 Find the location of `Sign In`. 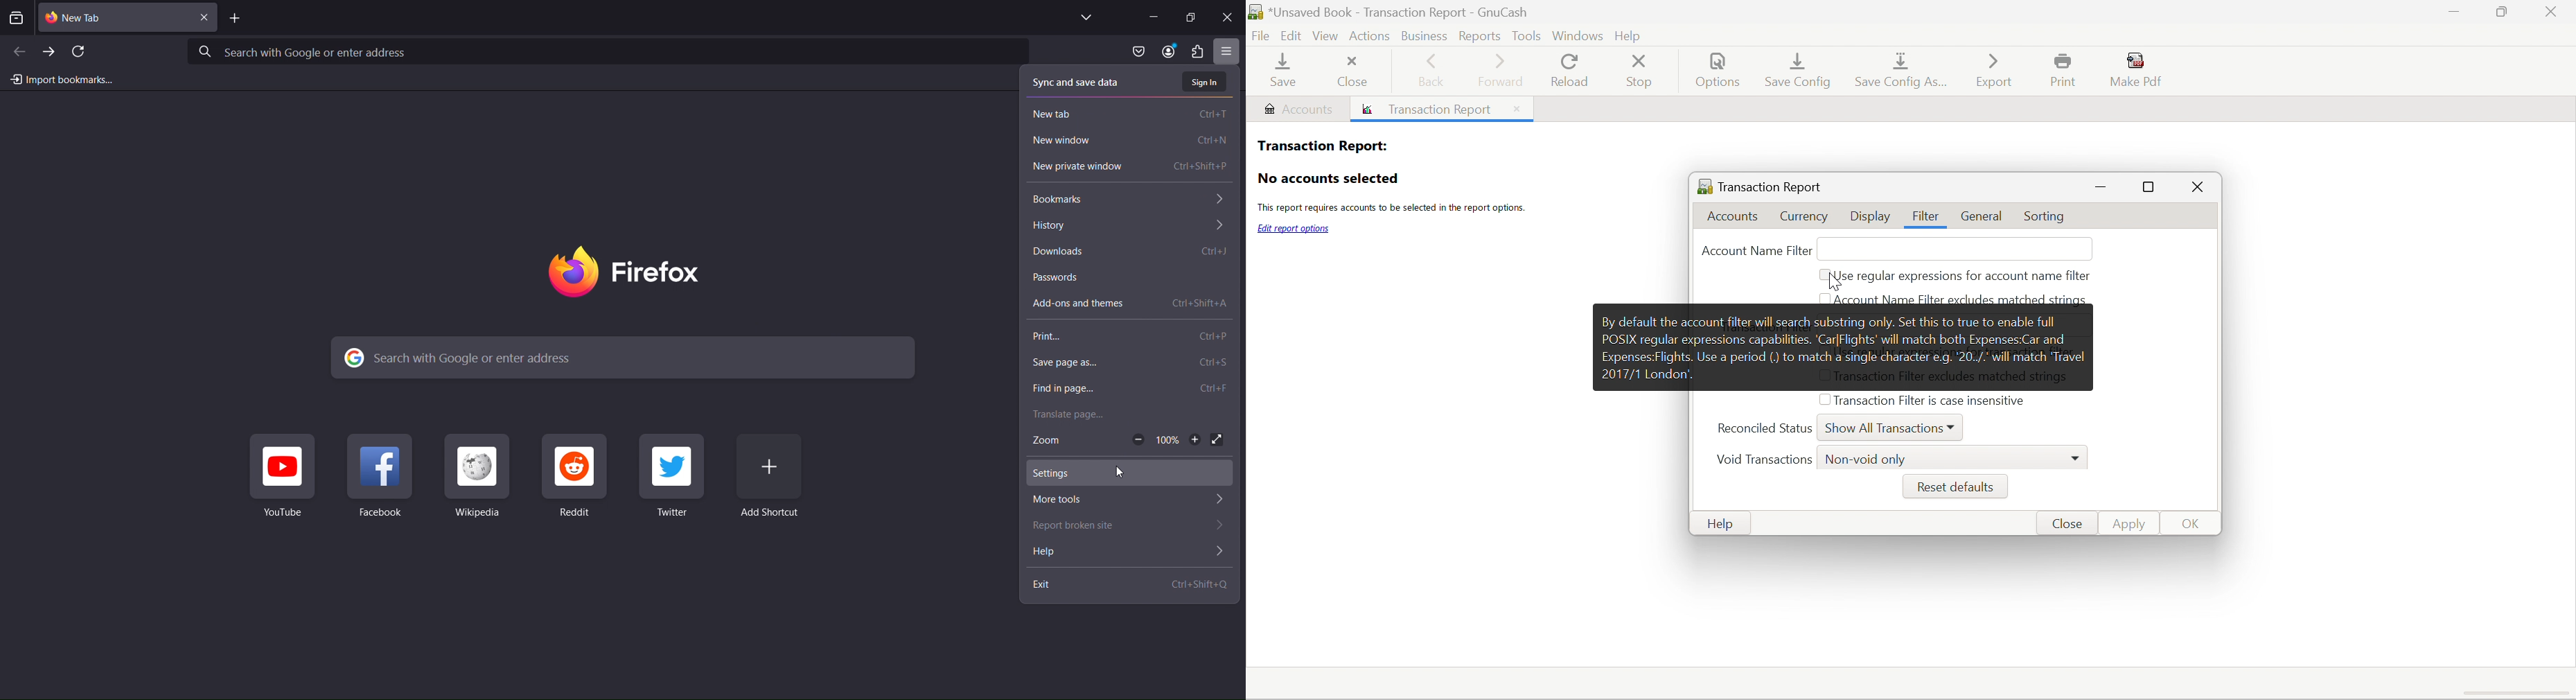

Sign In is located at coordinates (1205, 82).